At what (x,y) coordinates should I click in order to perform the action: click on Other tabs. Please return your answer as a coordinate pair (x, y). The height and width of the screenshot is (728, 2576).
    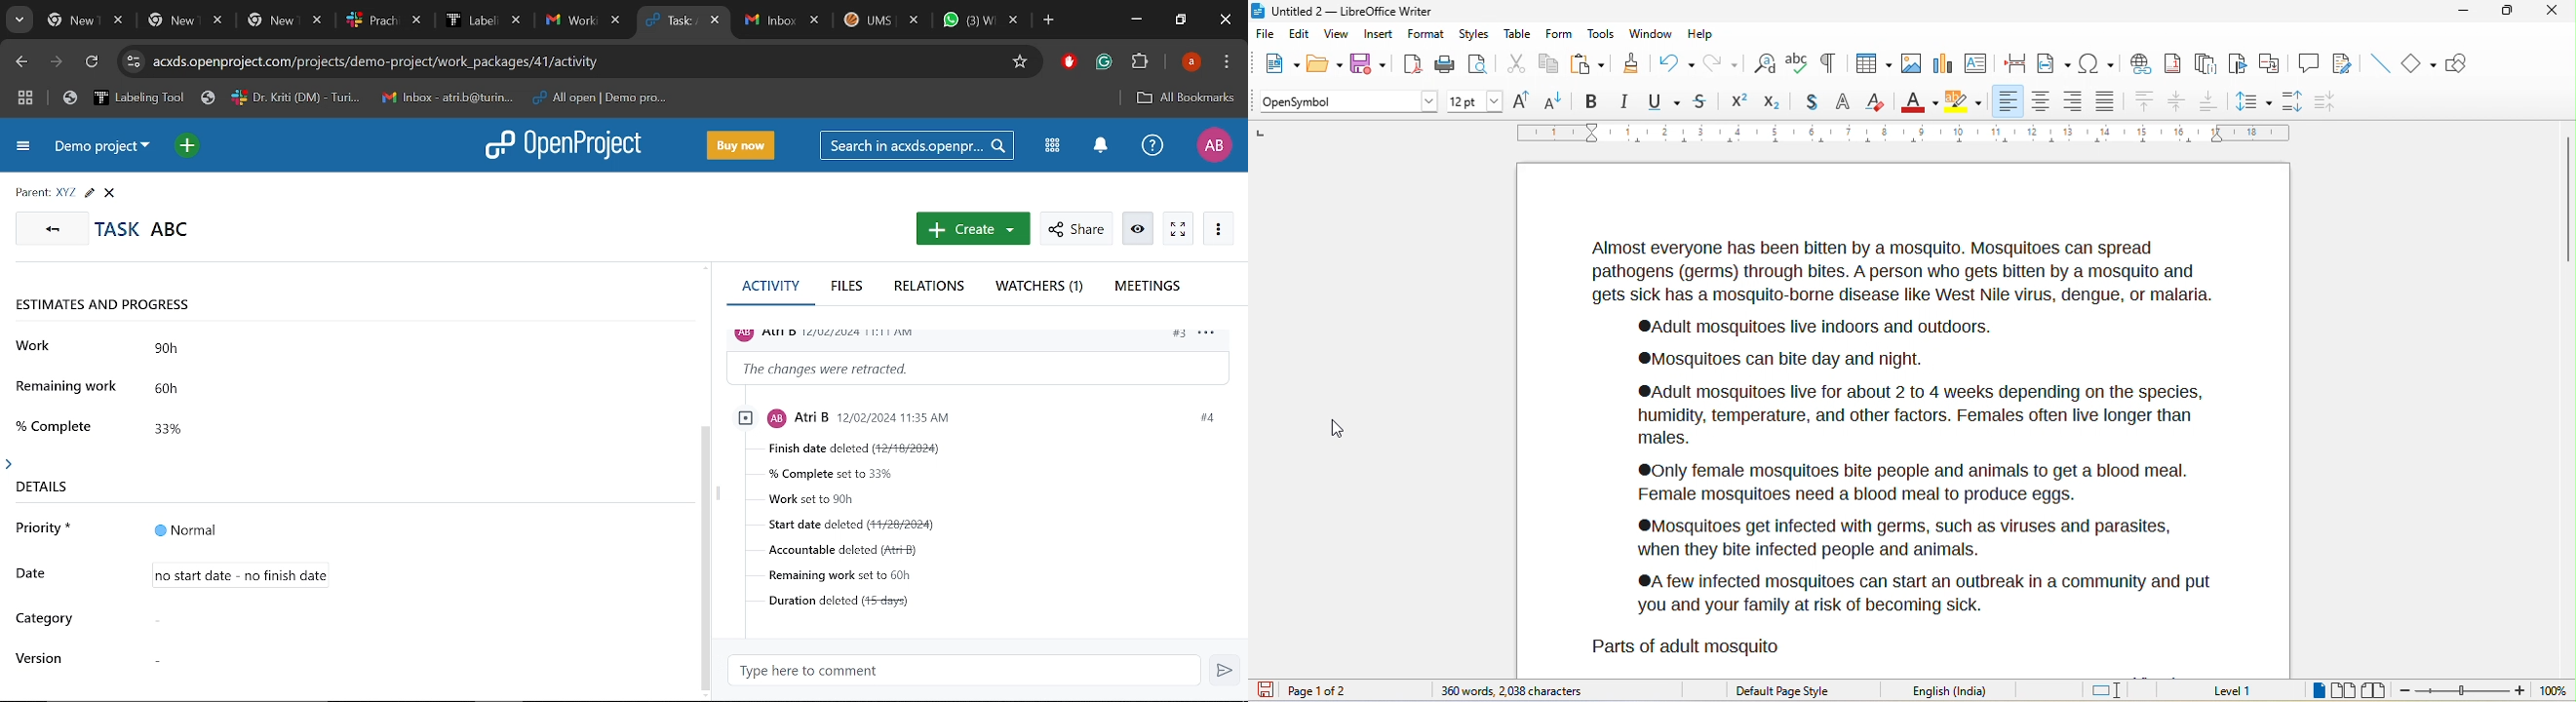
    Looking at the image, I should click on (335, 20).